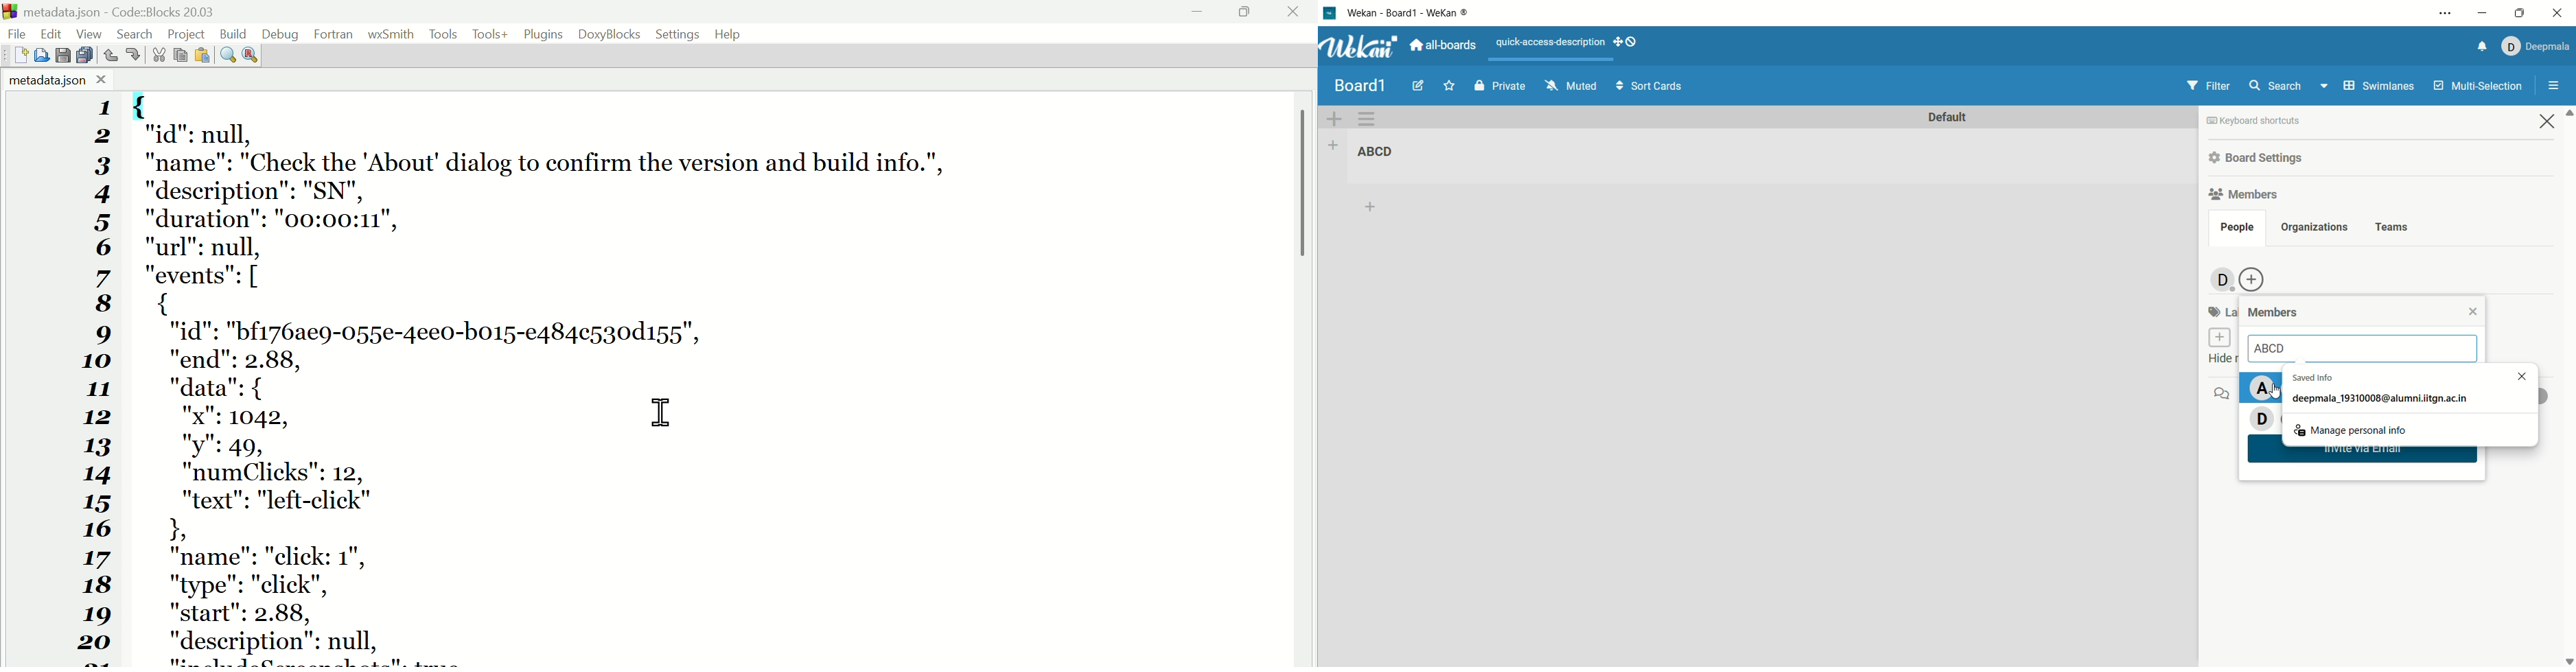 This screenshot has width=2576, height=672. I want to click on open/close sidebar, so click(2555, 86).